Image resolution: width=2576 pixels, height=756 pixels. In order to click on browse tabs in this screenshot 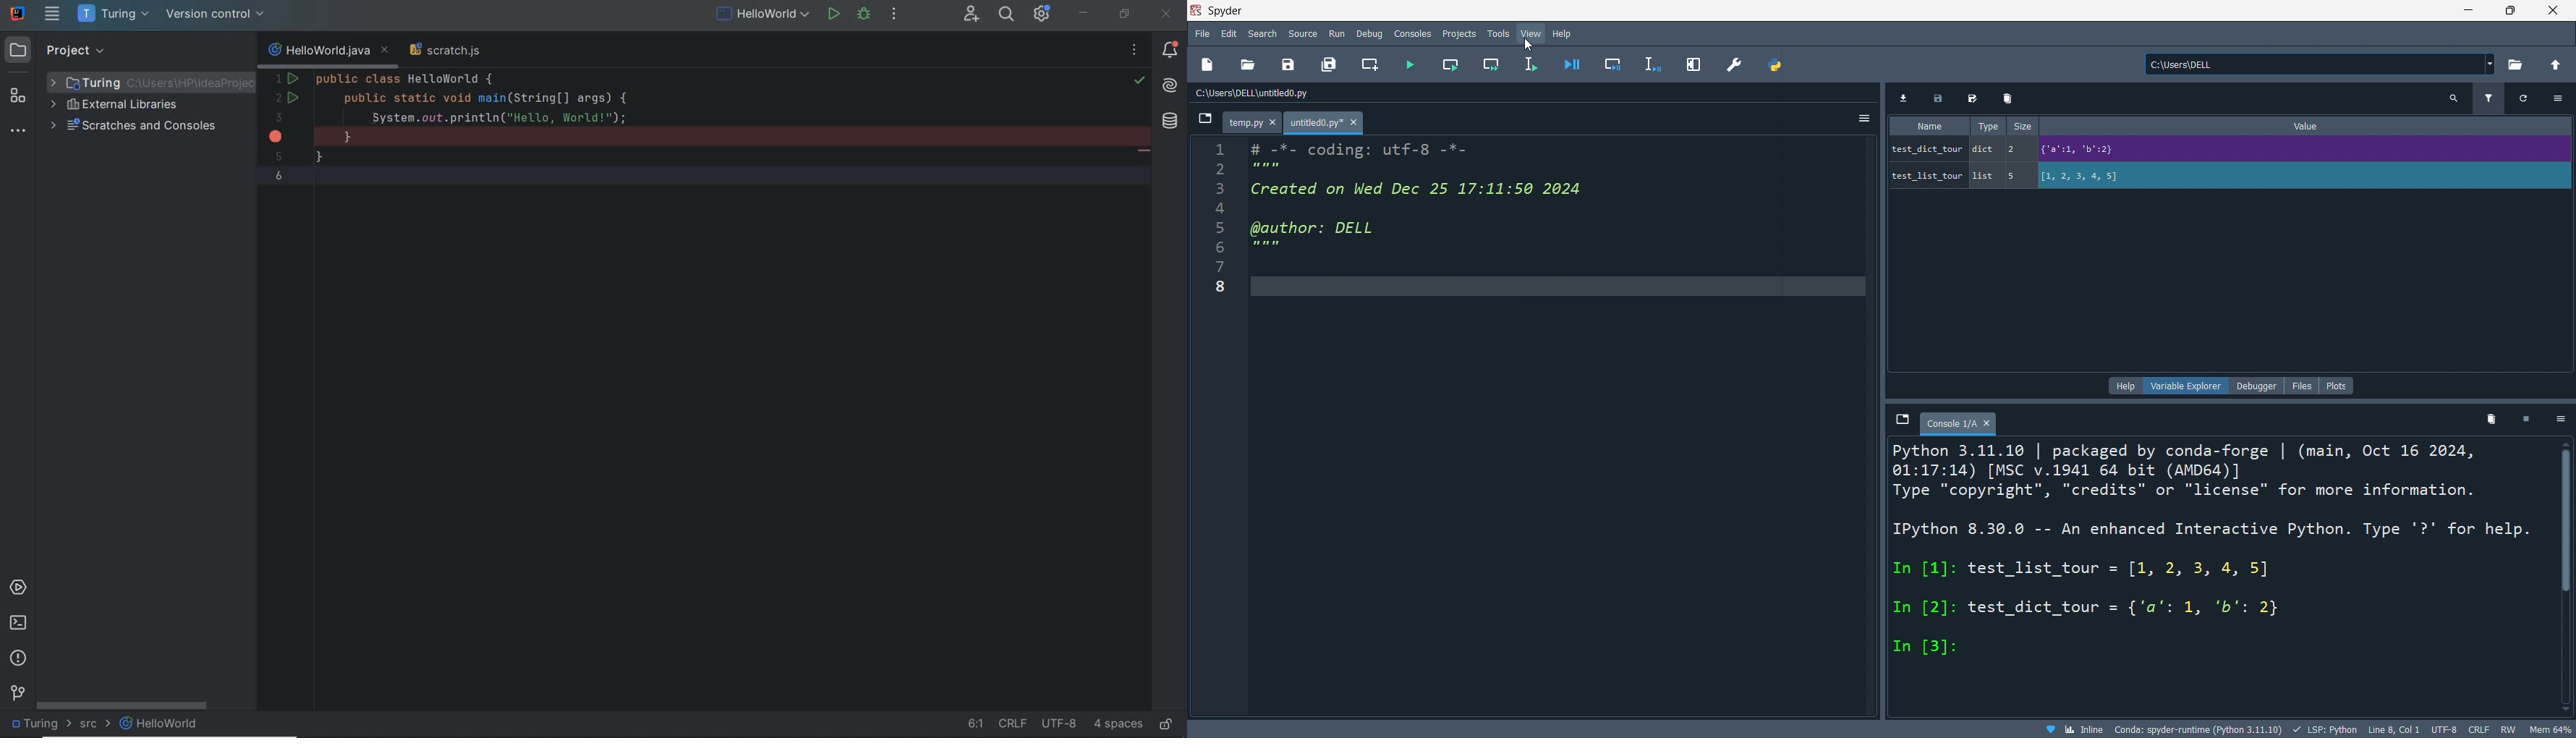, I will do `click(1901, 420)`.